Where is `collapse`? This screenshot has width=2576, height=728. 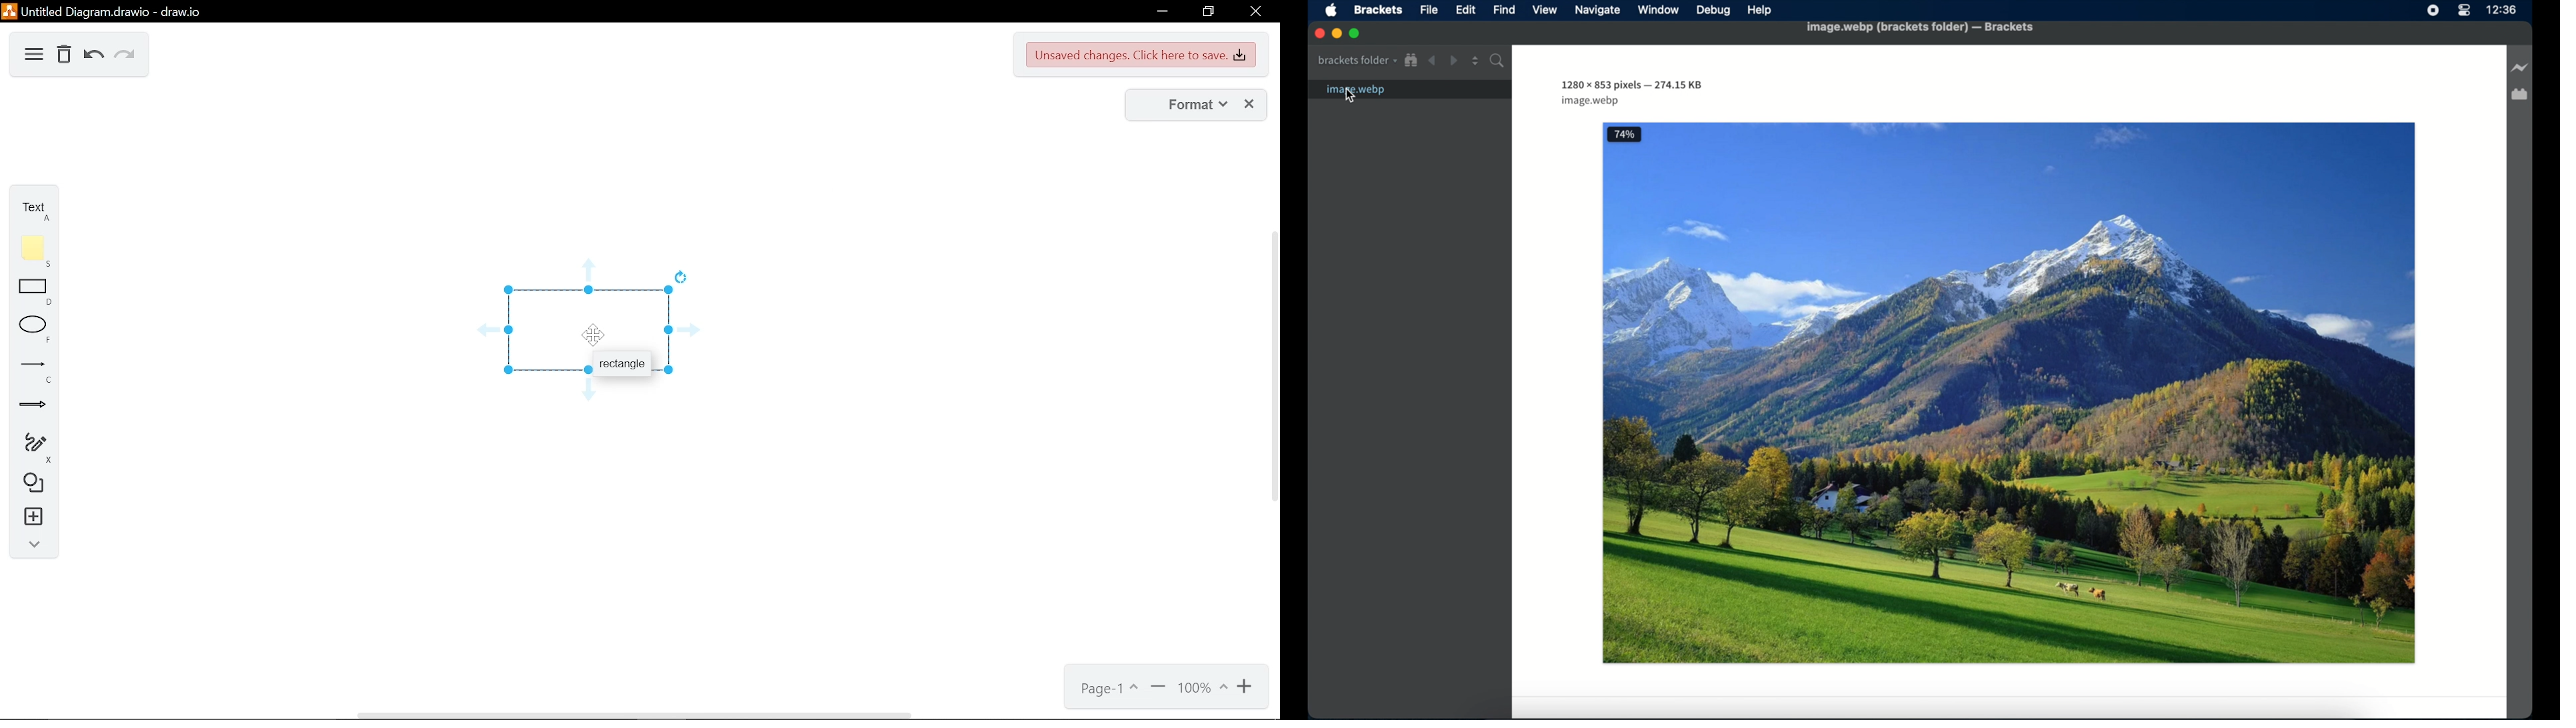 collapse is located at coordinates (34, 546).